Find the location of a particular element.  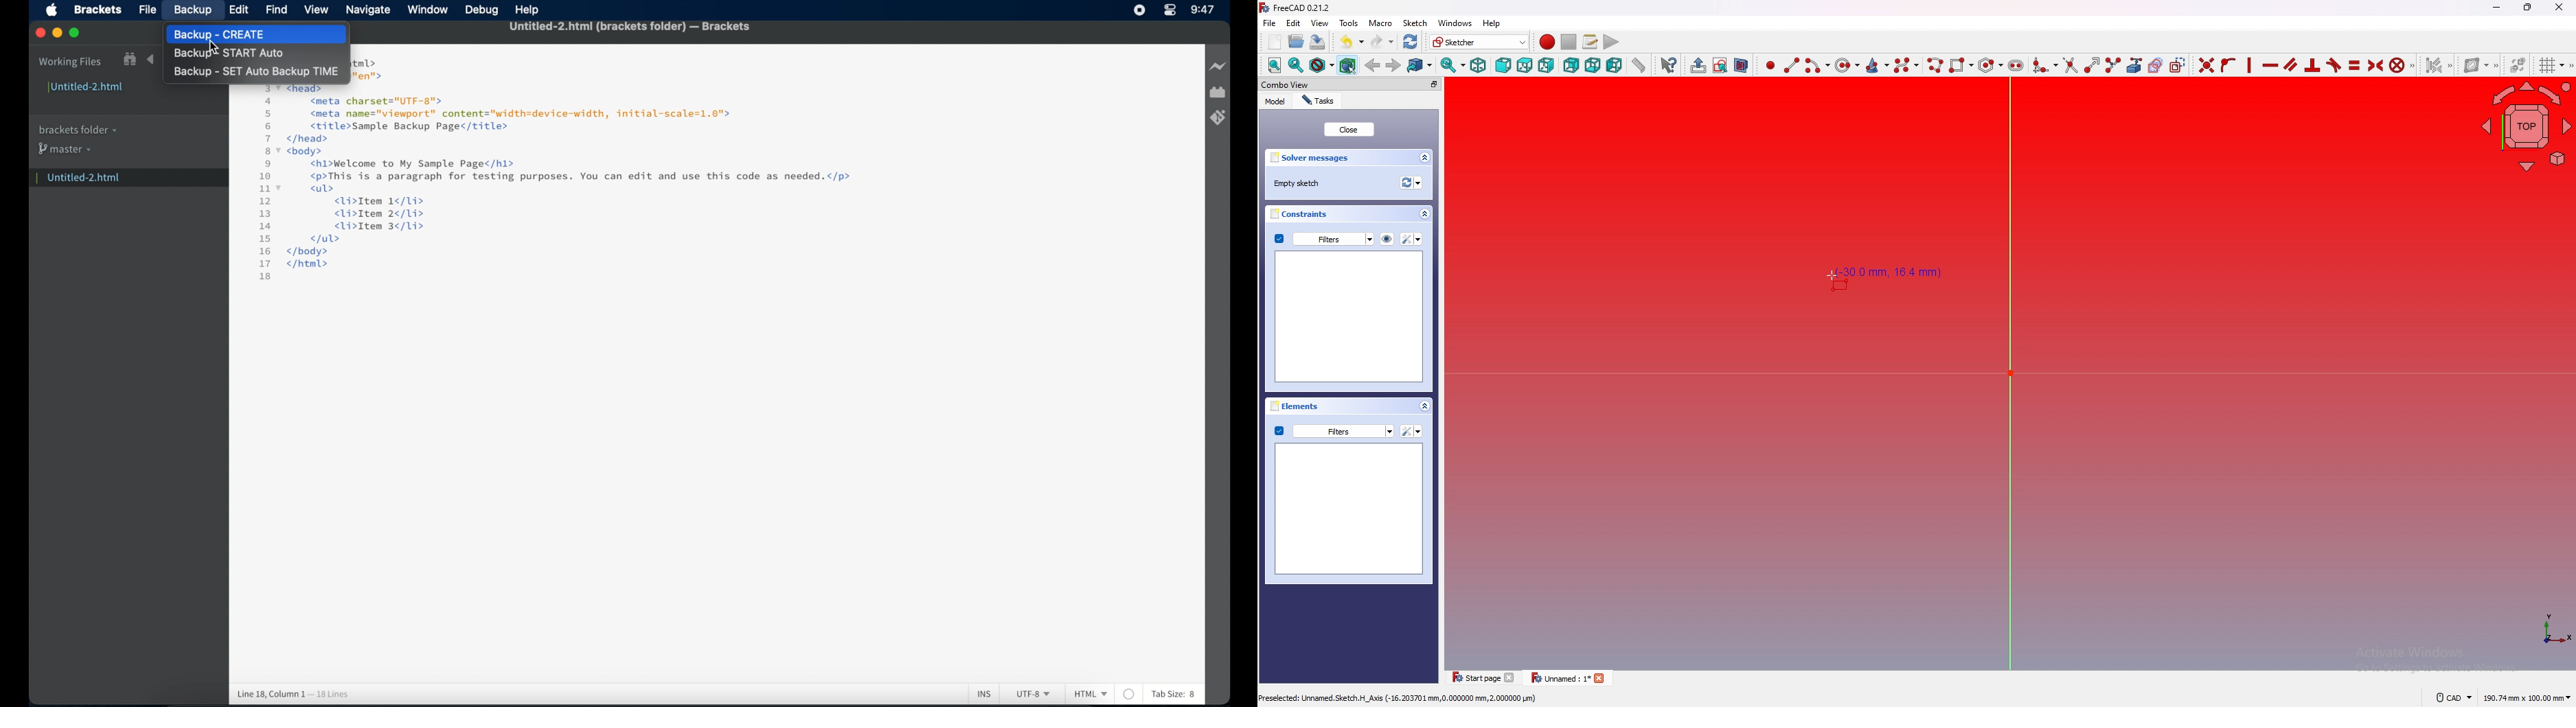

working files is located at coordinates (70, 63).